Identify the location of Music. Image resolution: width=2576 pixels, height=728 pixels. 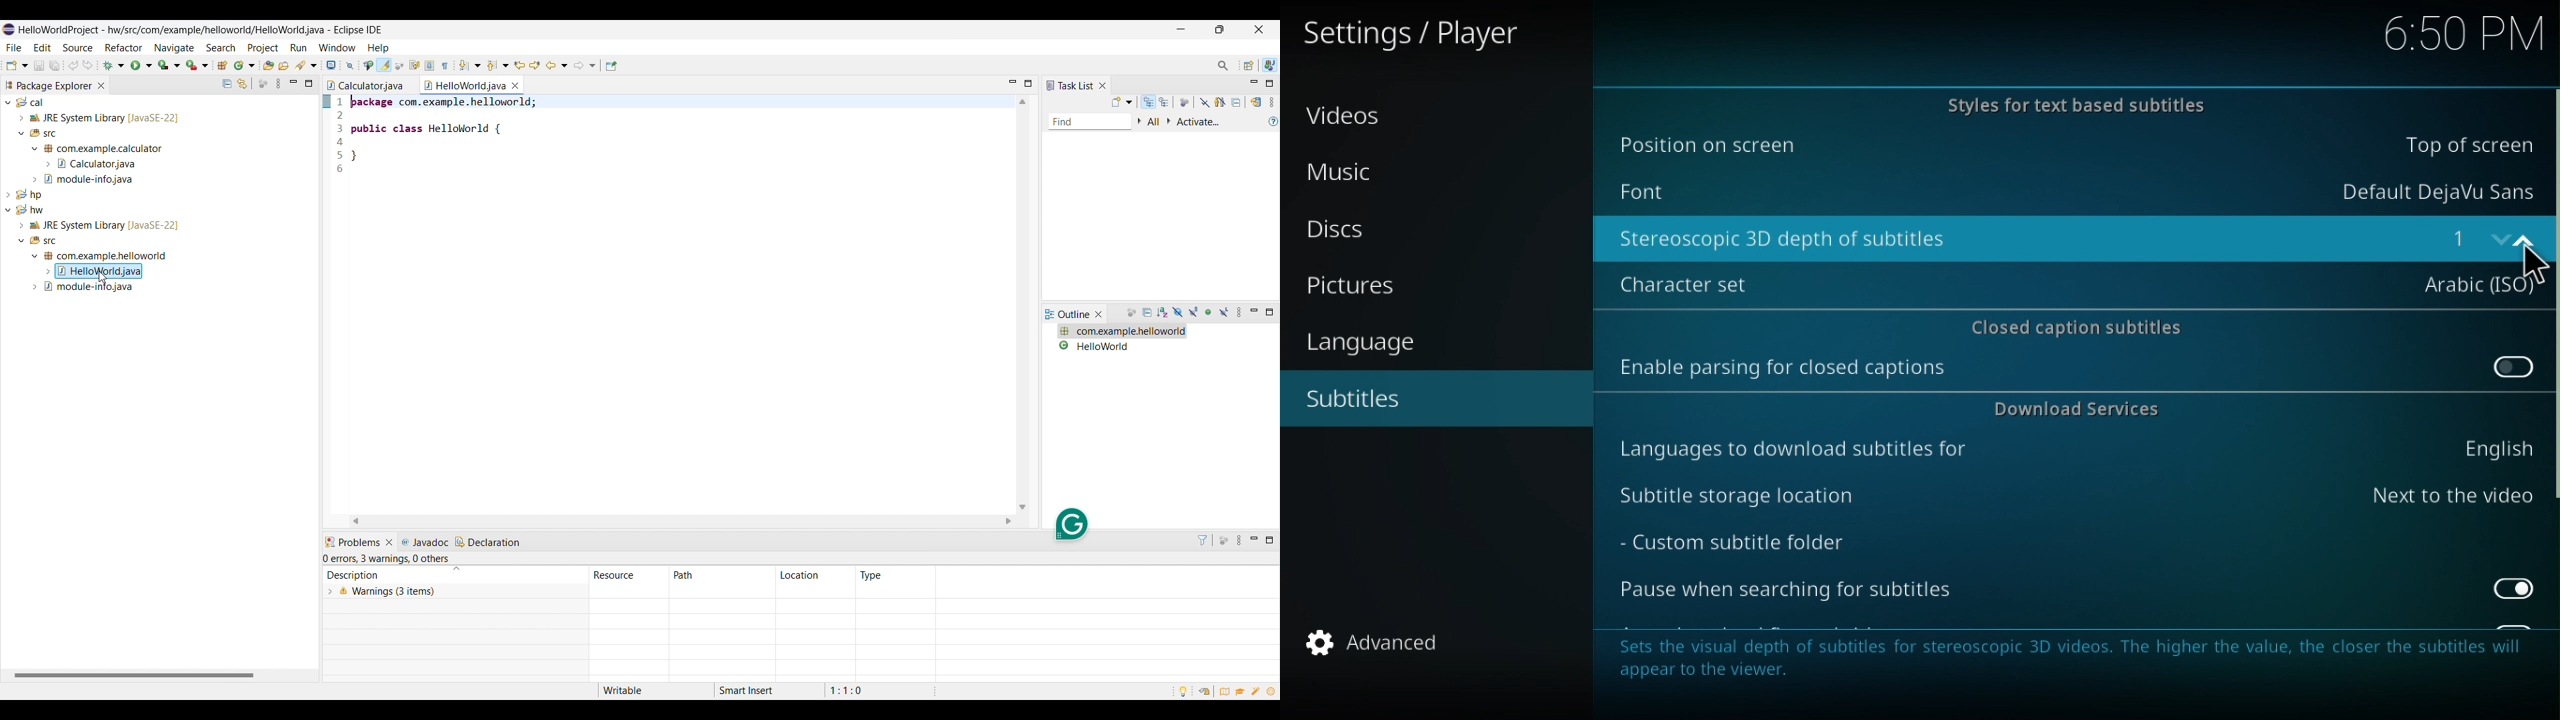
(1359, 172).